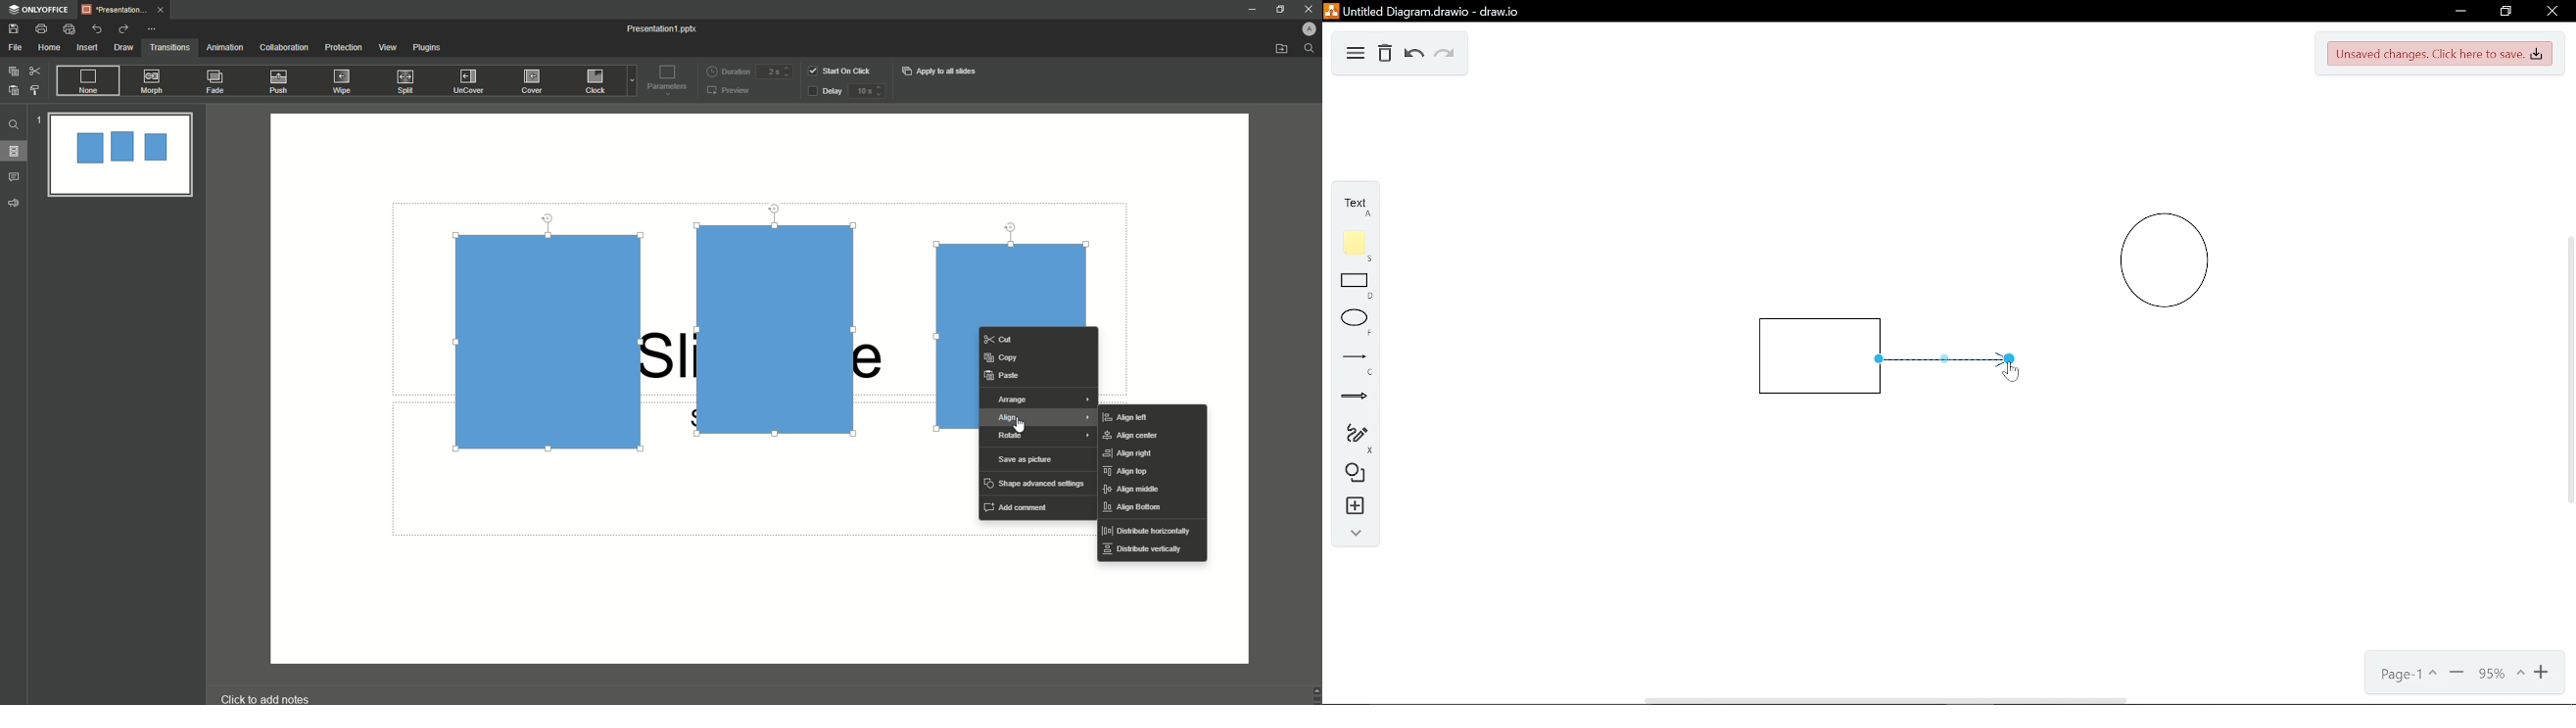 This screenshot has height=728, width=2576. What do you see at coordinates (1352, 359) in the screenshot?
I see `Line` at bounding box center [1352, 359].